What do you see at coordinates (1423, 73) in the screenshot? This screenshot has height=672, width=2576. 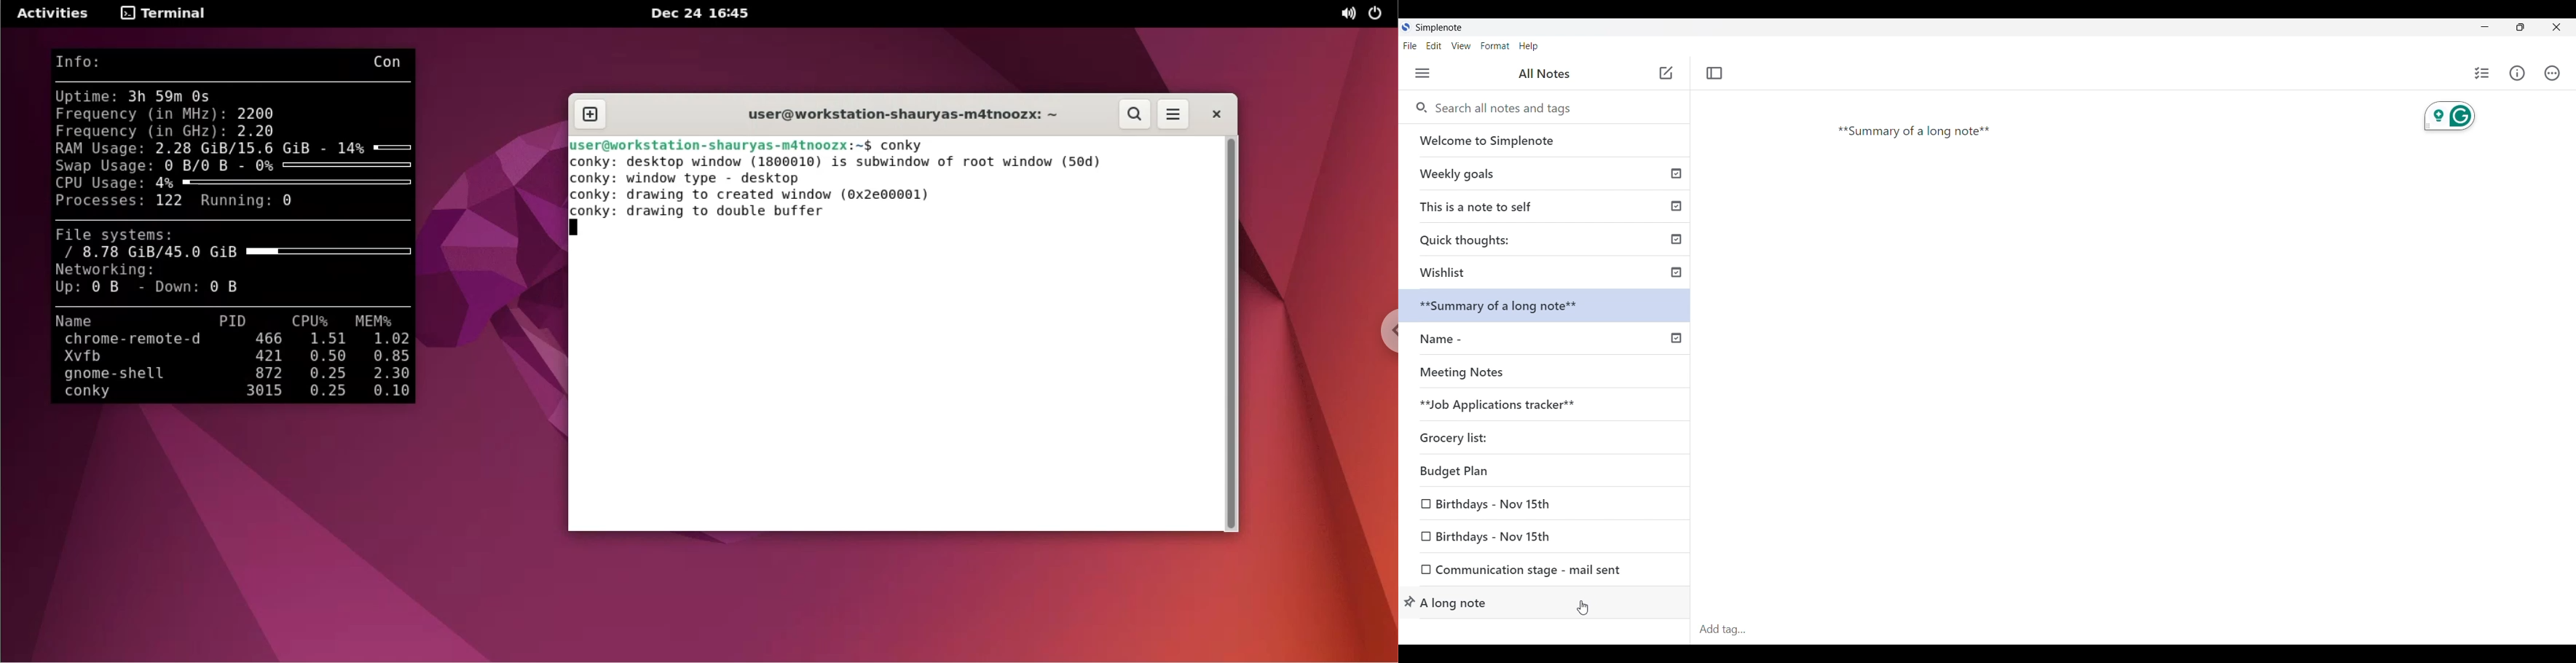 I see `Menu` at bounding box center [1423, 73].